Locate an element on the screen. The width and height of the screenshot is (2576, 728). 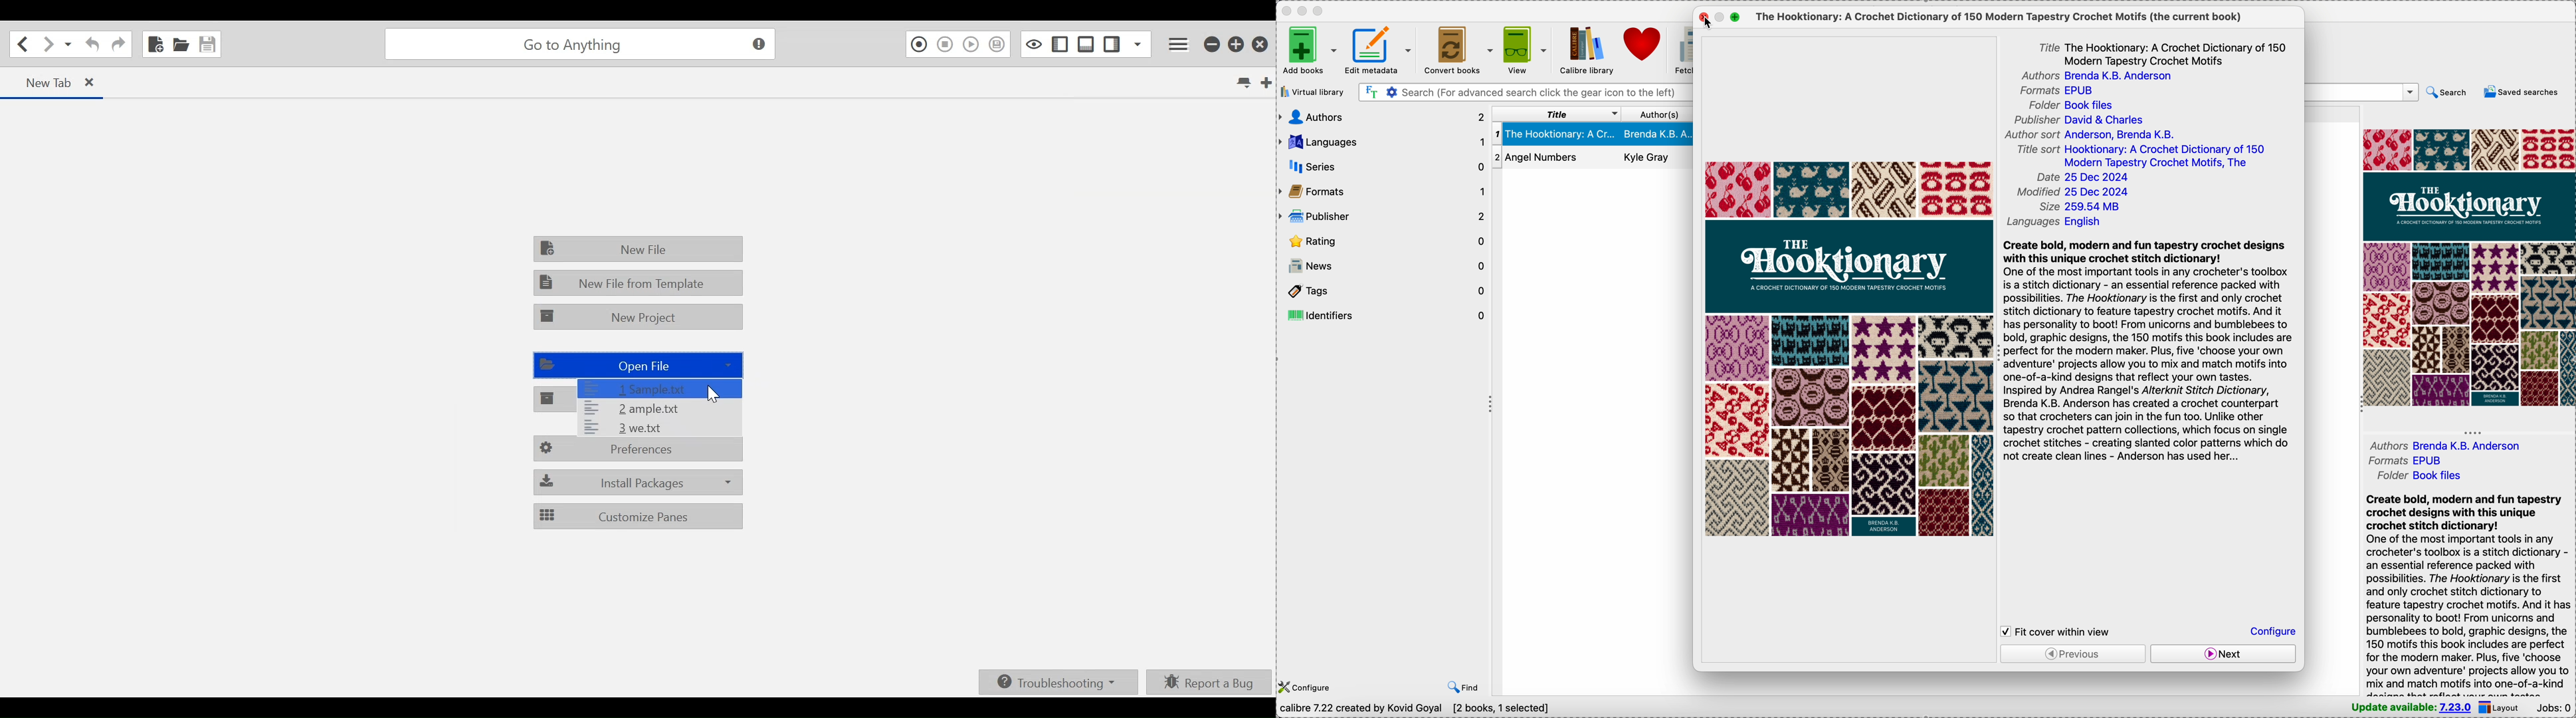
saved searches is located at coordinates (2521, 92).